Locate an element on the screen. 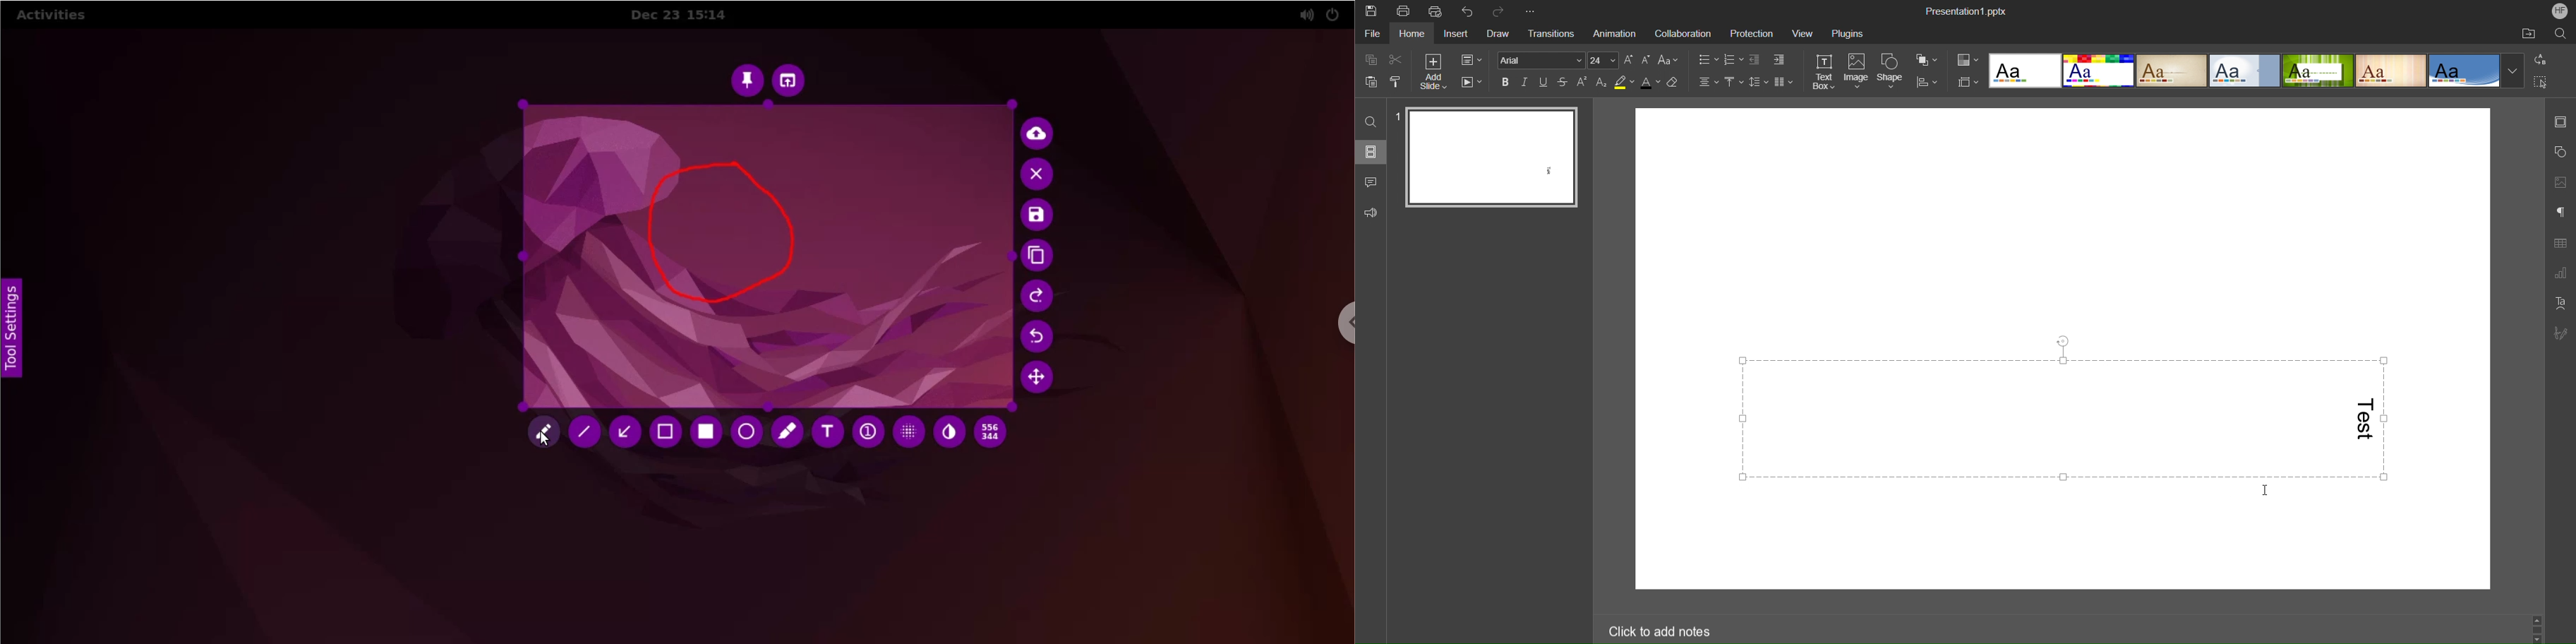  Columns is located at coordinates (1783, 83).